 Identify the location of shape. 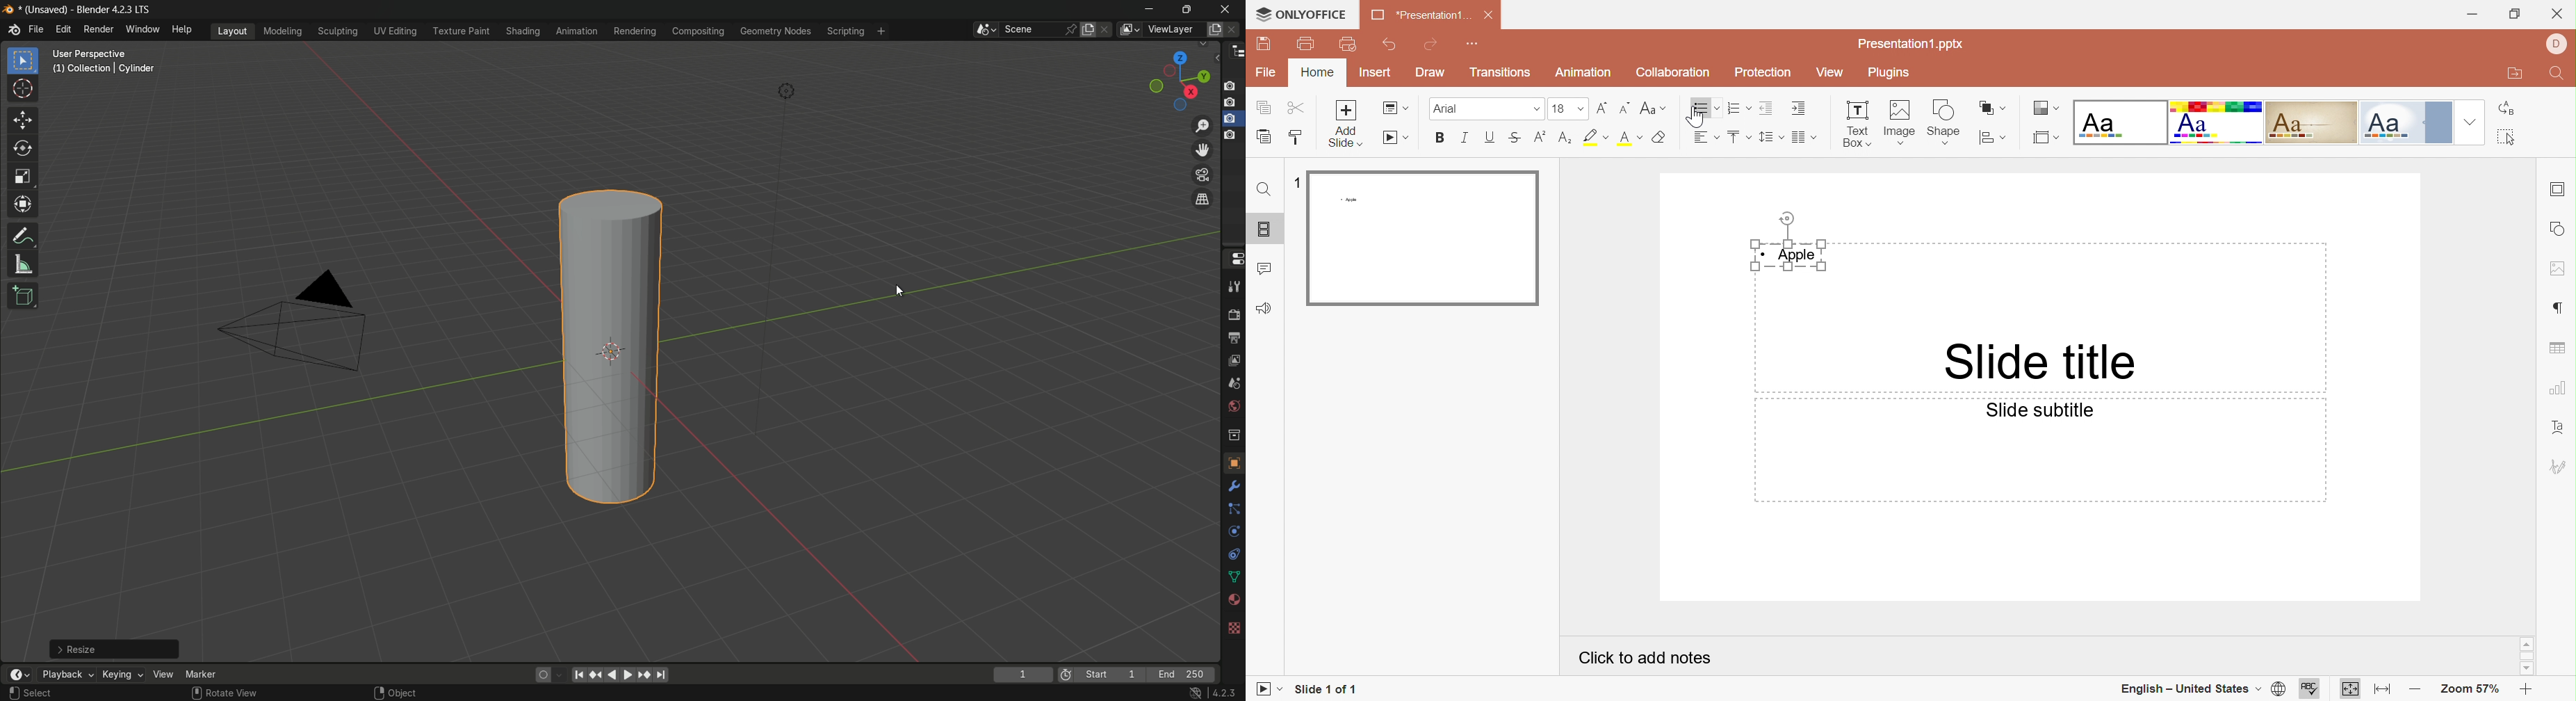
(1948, 121).